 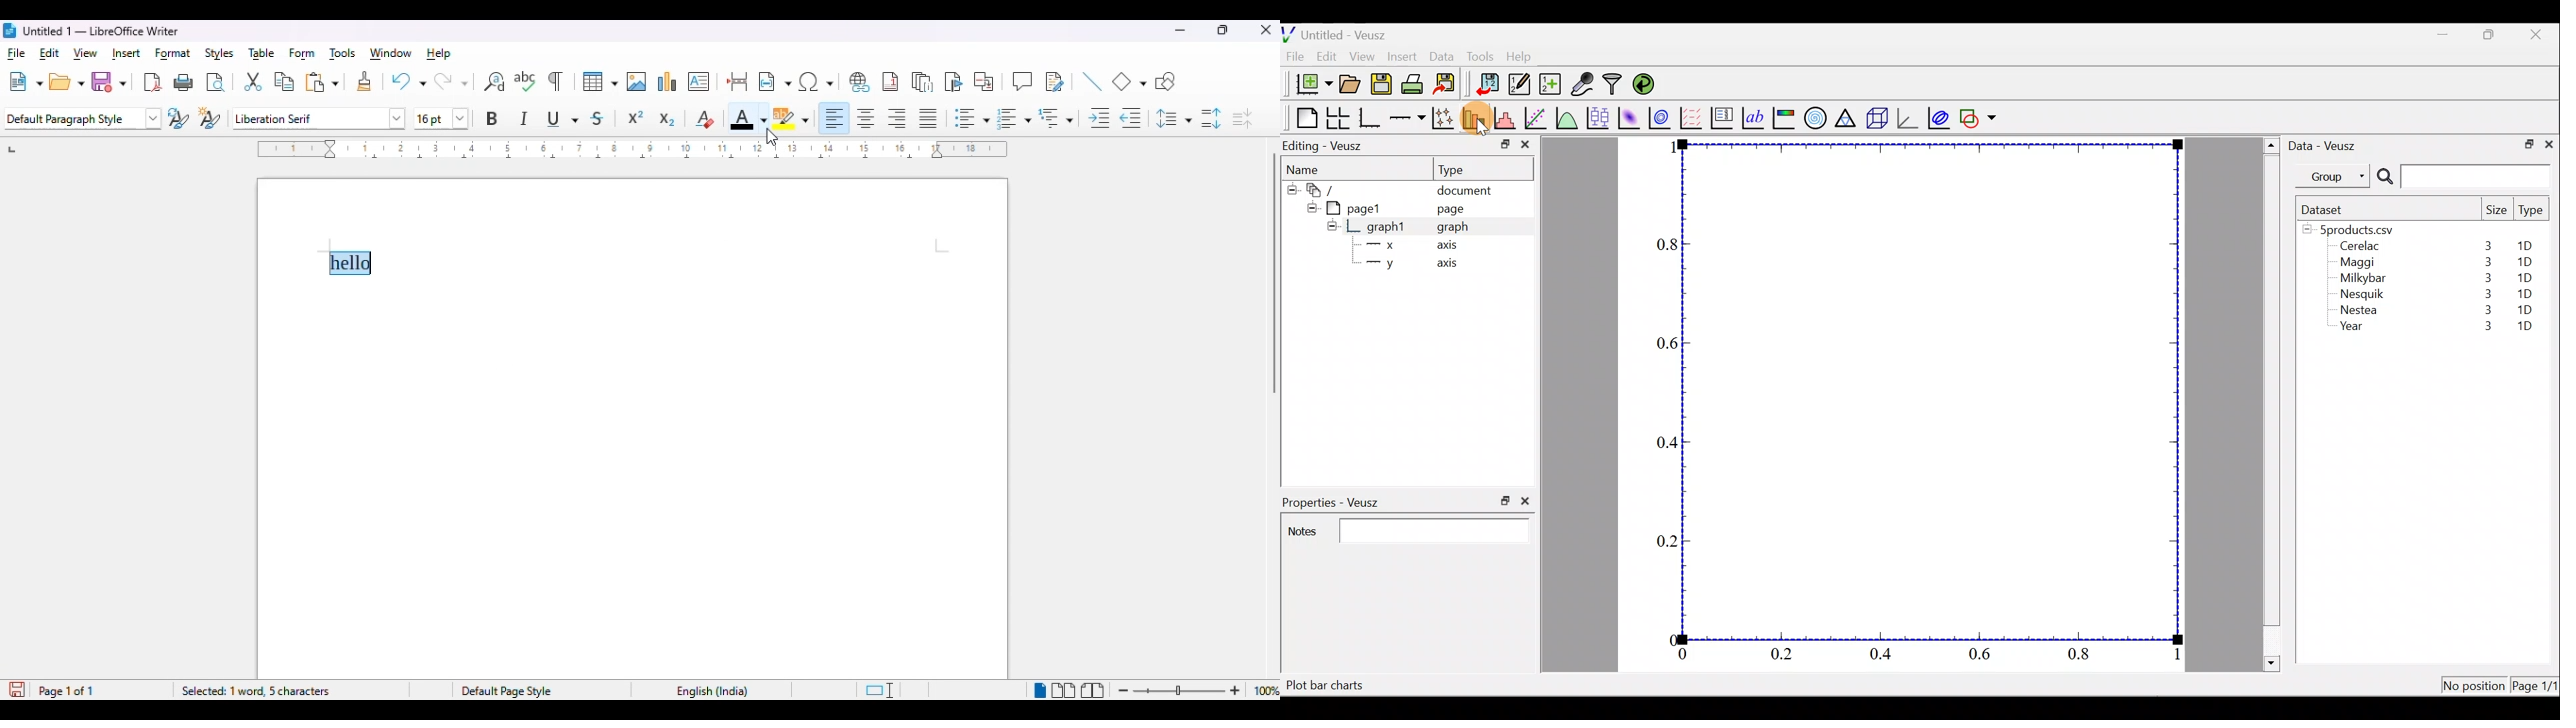 I want to click on italic, so click(x=524, y=117).